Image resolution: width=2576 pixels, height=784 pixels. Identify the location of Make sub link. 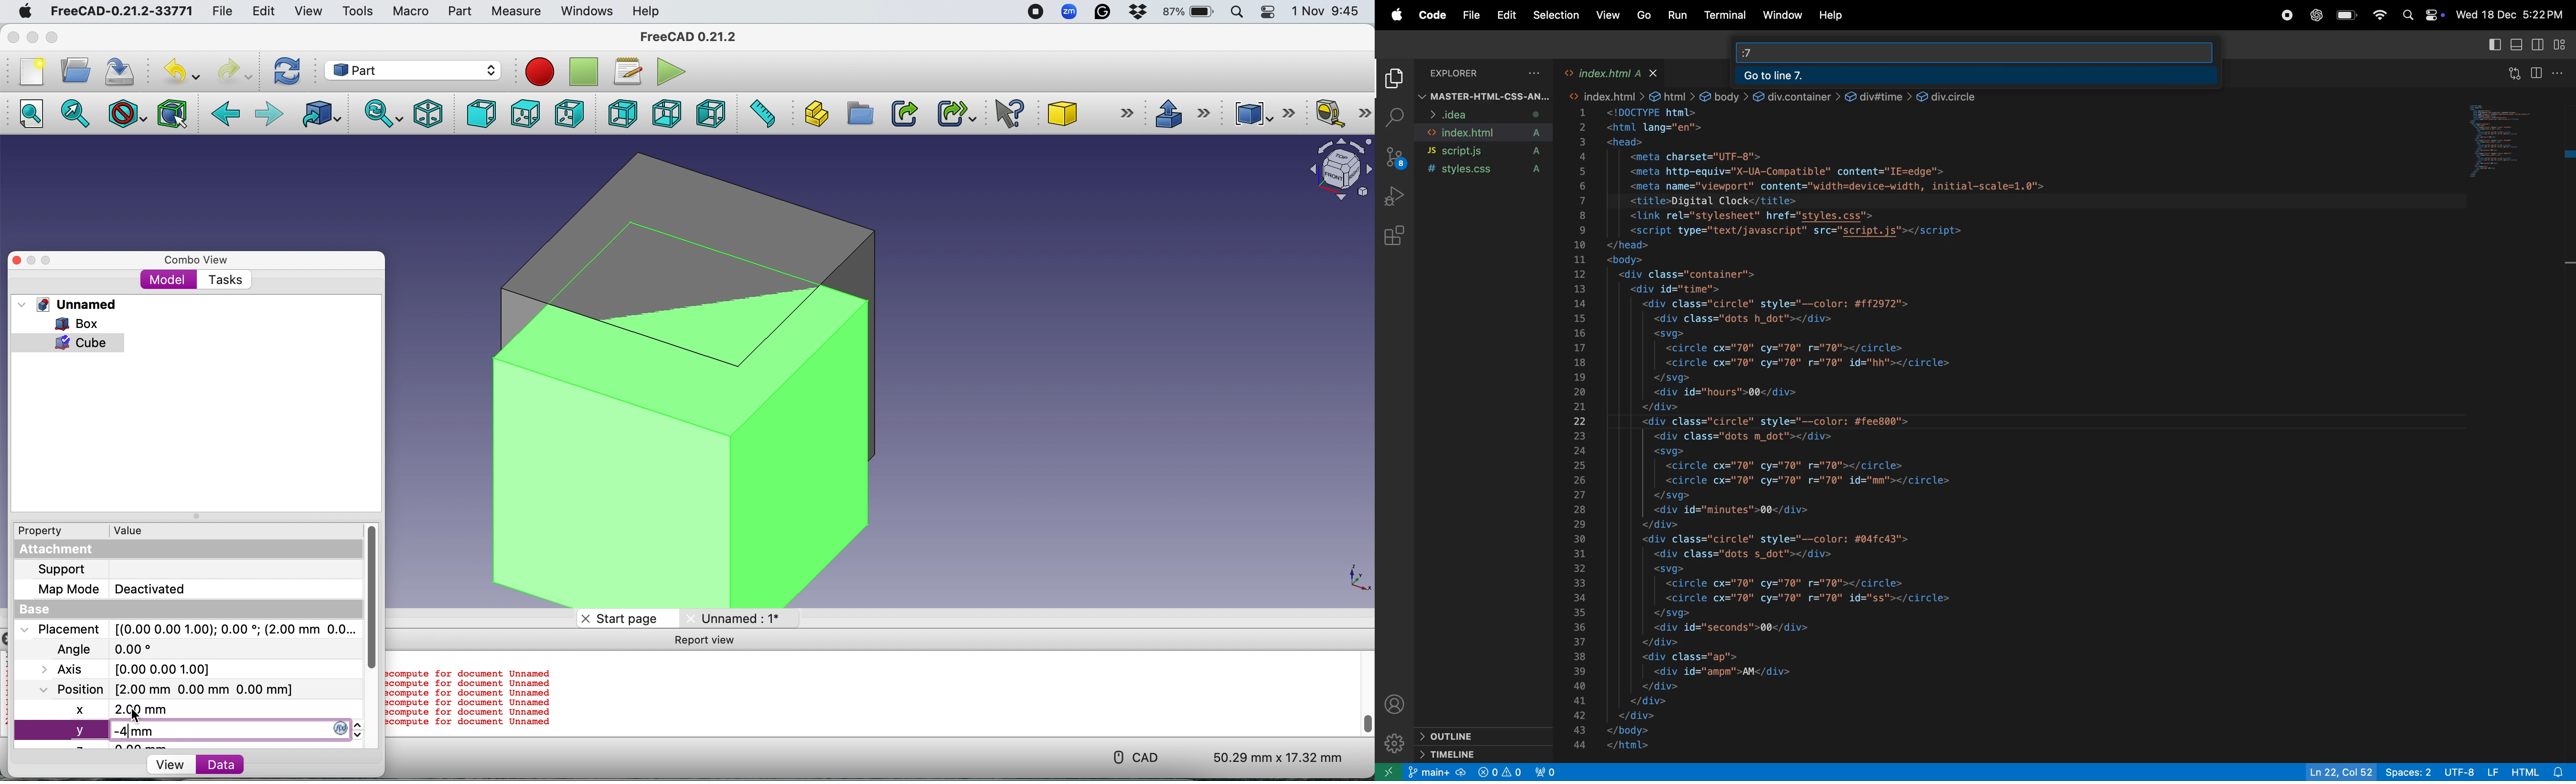
(951, 112).